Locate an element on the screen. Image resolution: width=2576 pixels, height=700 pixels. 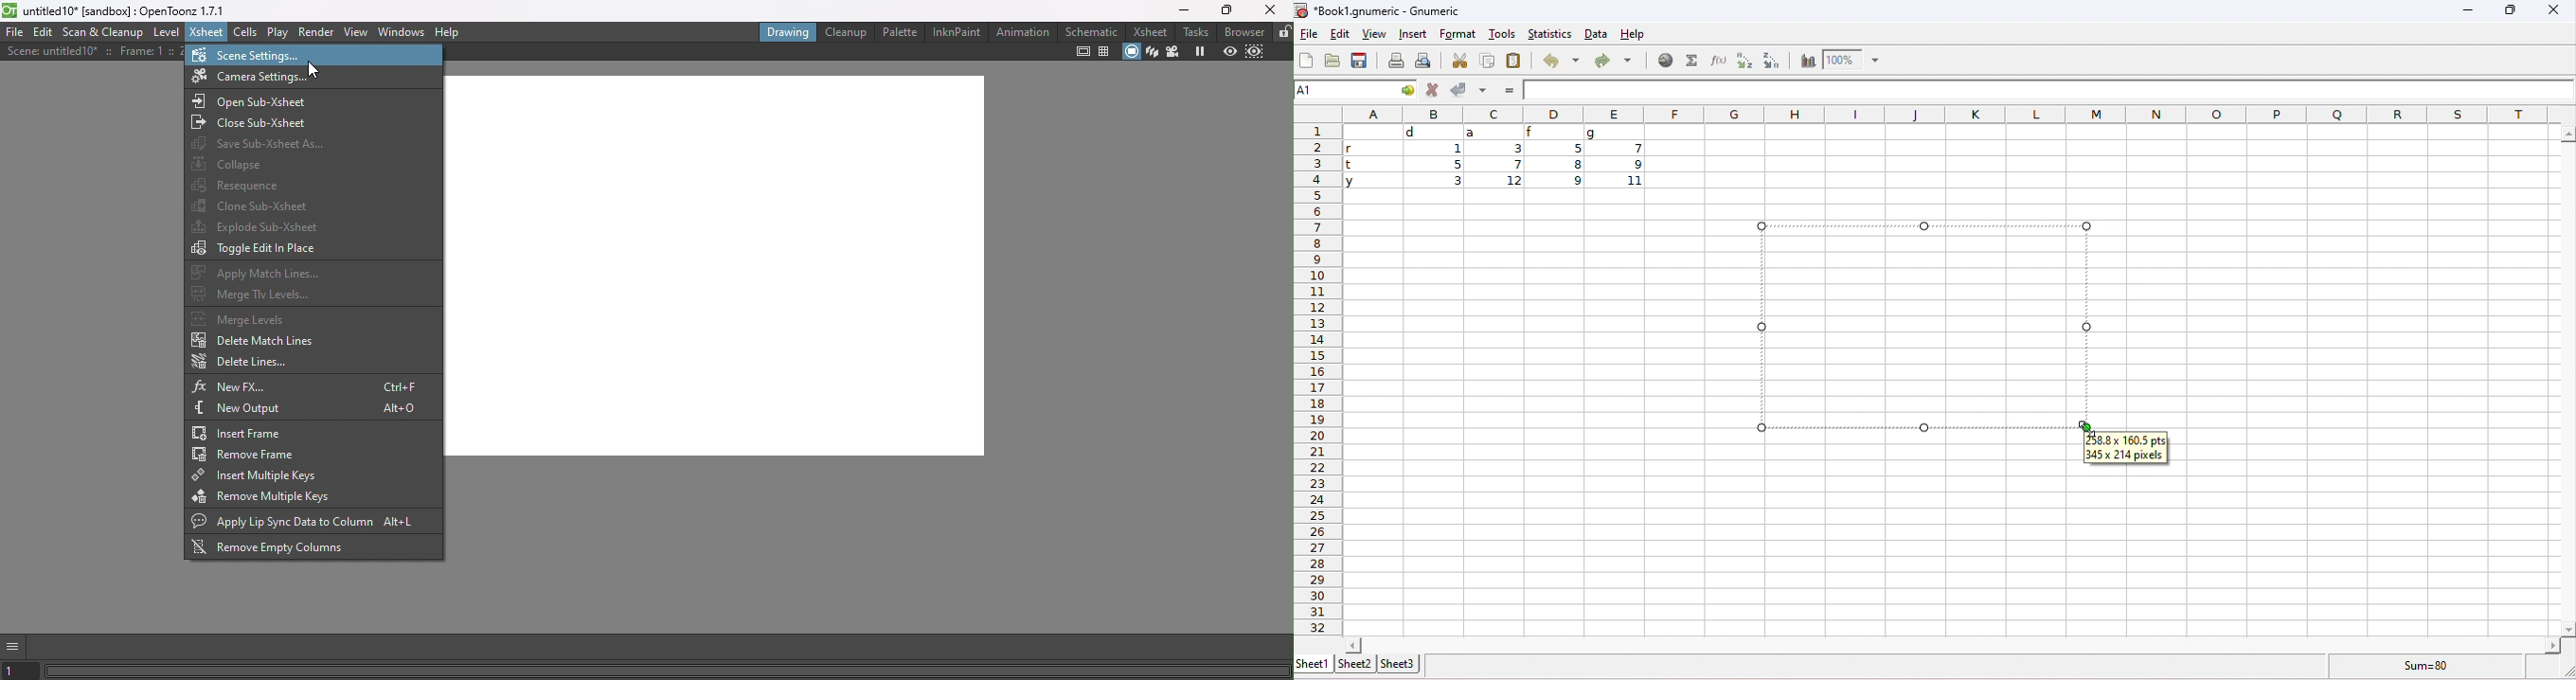
accept multiple changes is located at coordinates (1484, 89).